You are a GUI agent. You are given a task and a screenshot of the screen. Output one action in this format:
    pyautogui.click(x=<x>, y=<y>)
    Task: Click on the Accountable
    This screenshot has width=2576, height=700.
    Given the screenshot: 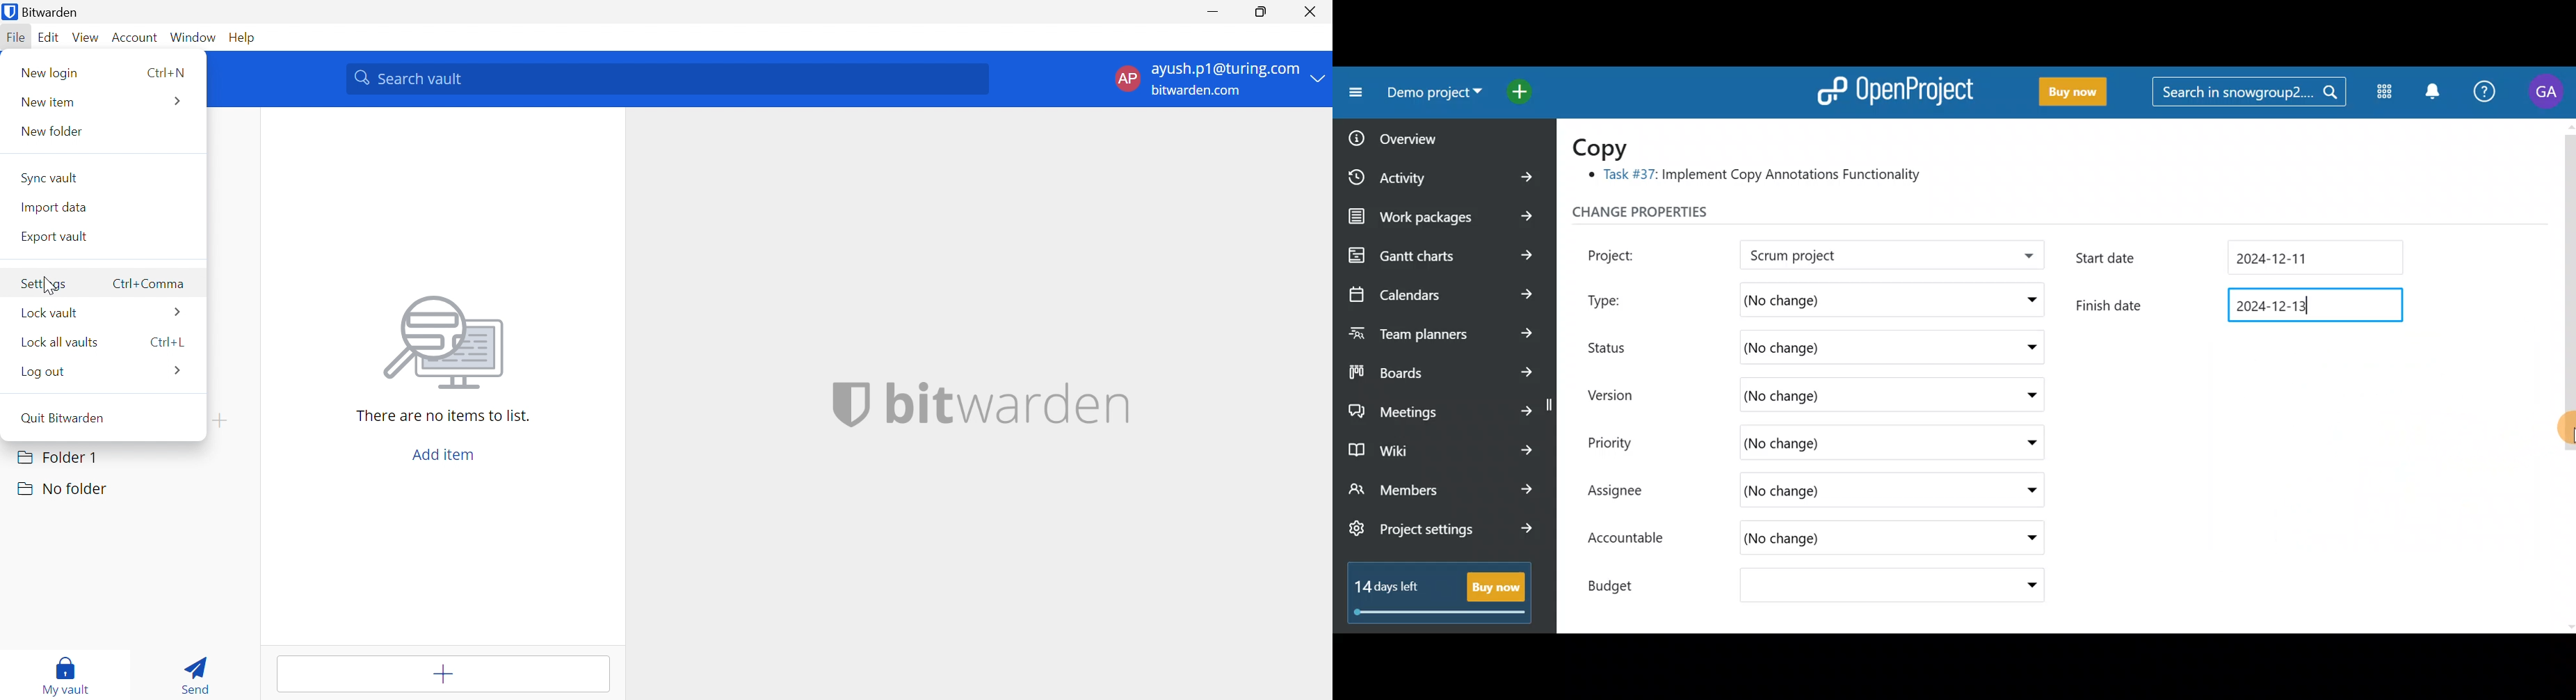 What is the action you would take?
    pyautogui.click(x=1632, y=539)
    